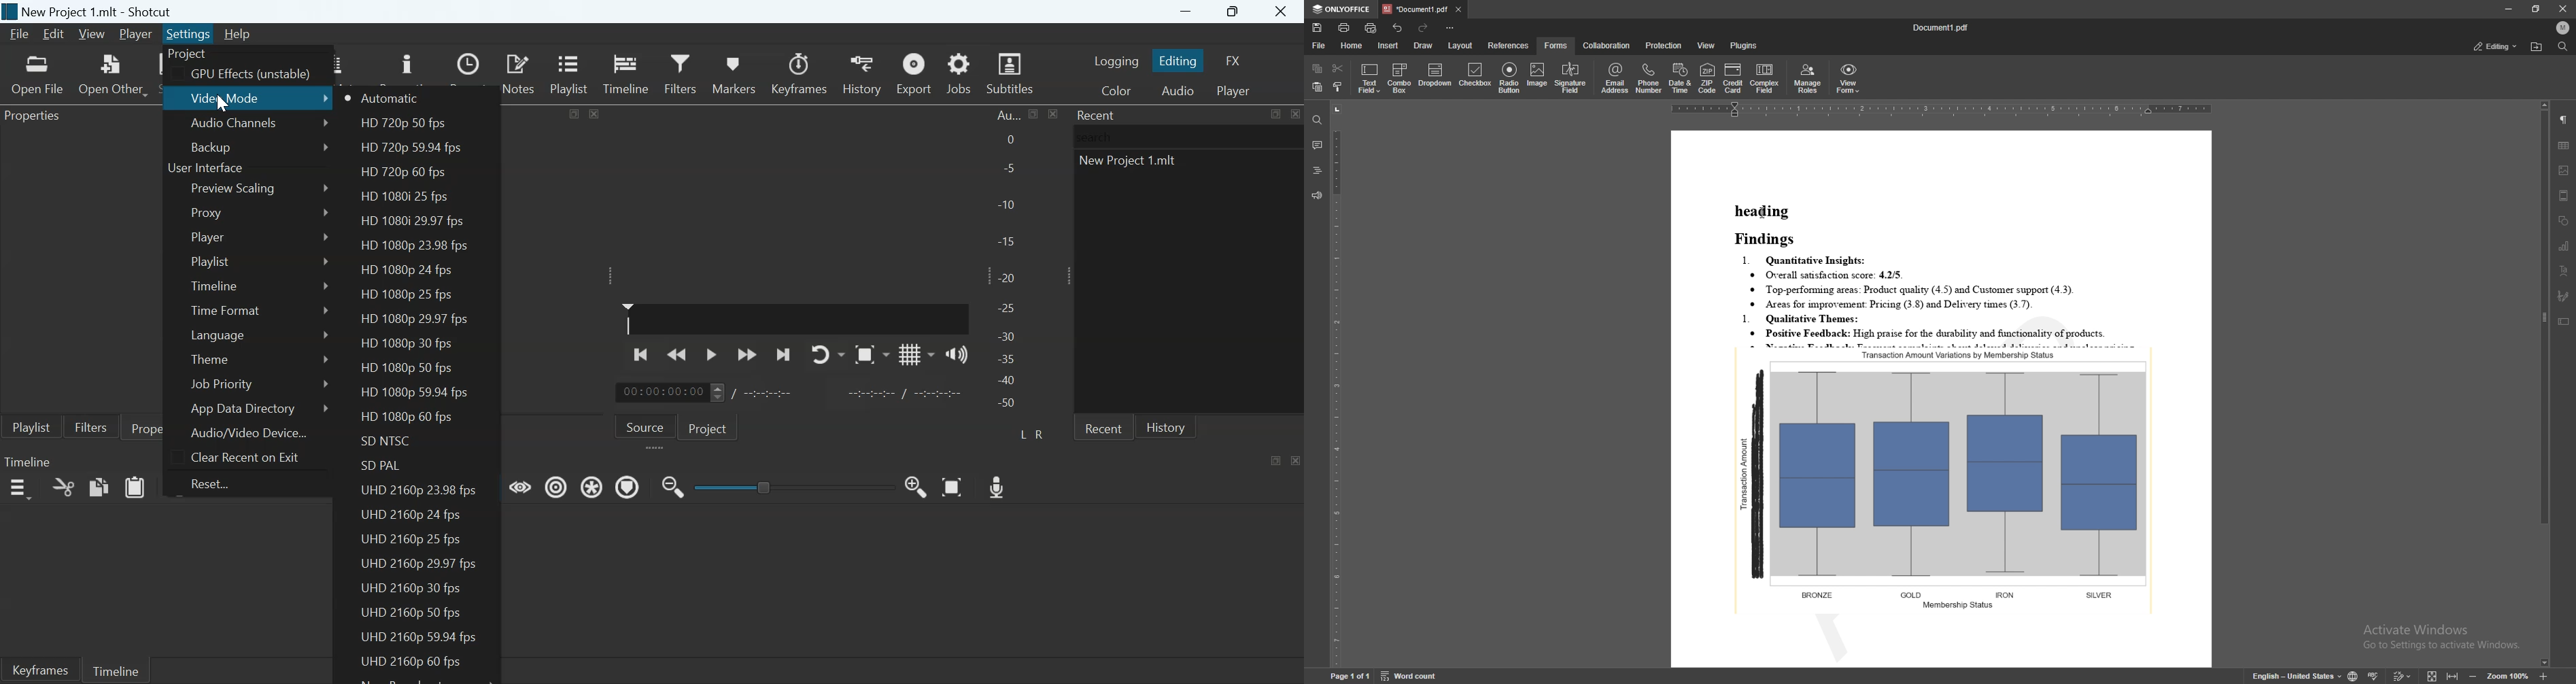 Image resolution: width=2576 pixels, height=700 pixels. I want to click on Properties, so click(406, 67).